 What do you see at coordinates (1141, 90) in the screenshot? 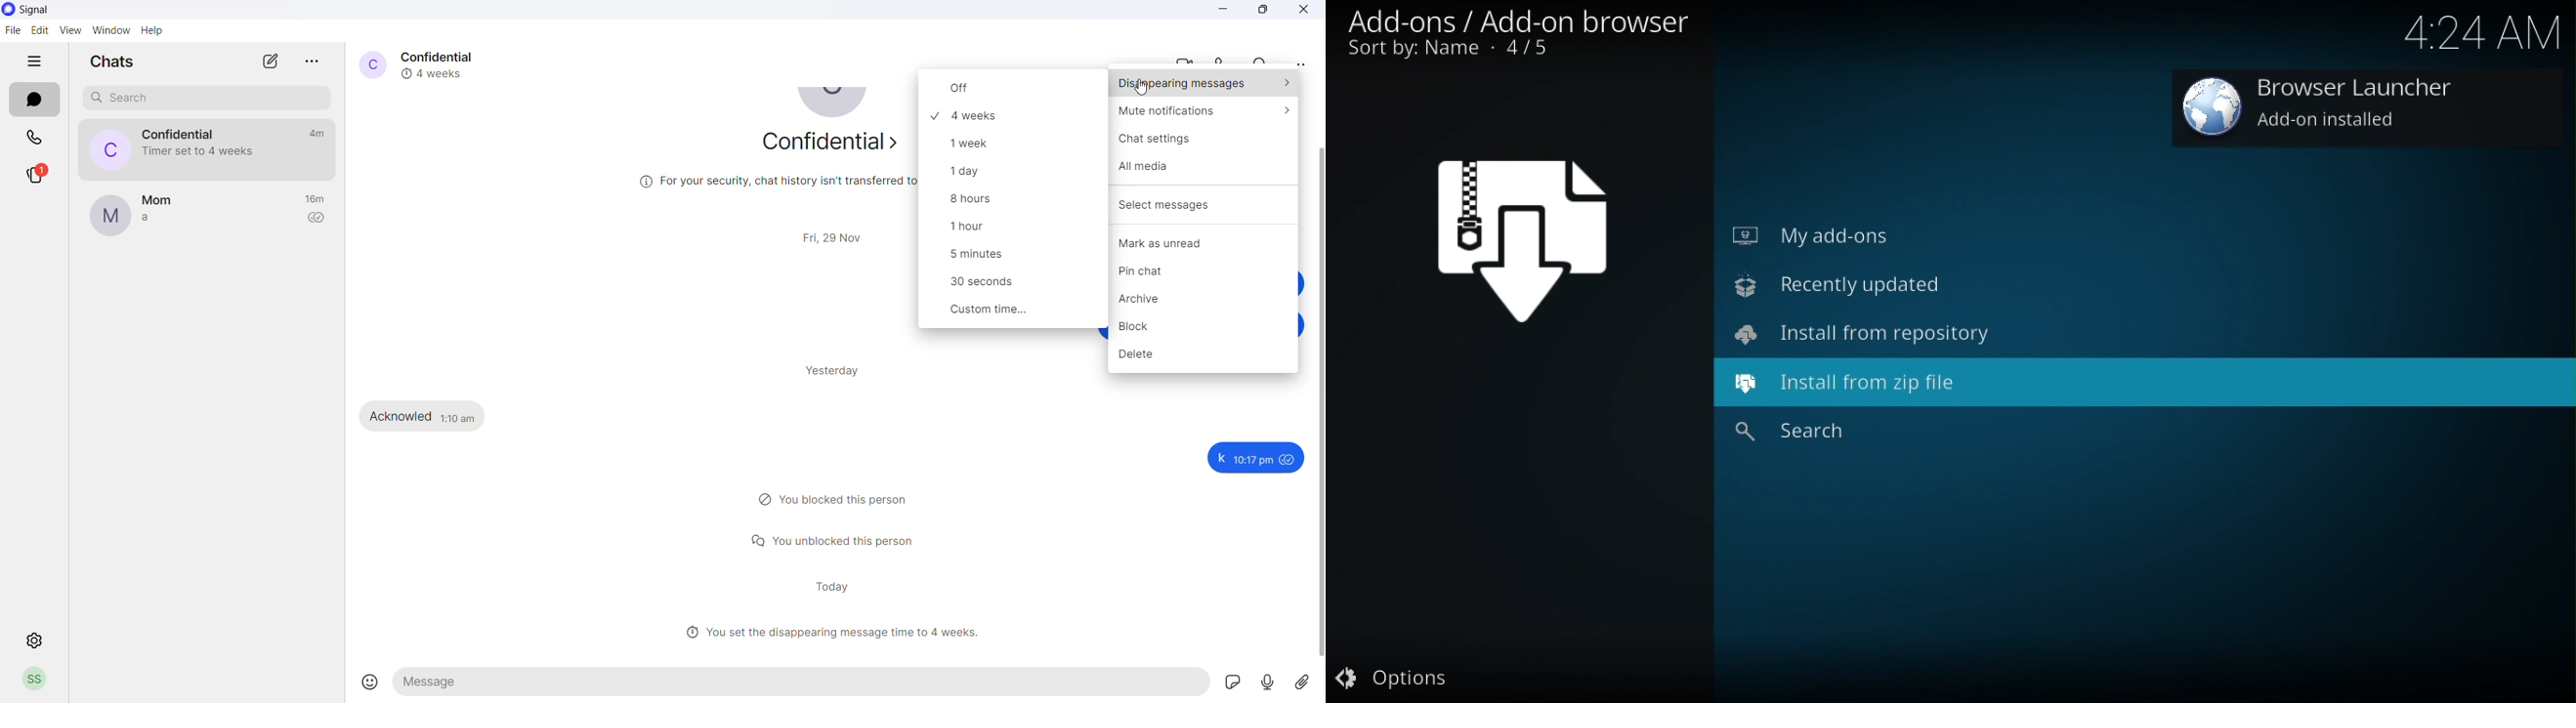
I see `cursor` at bounding box center [1141, 90].